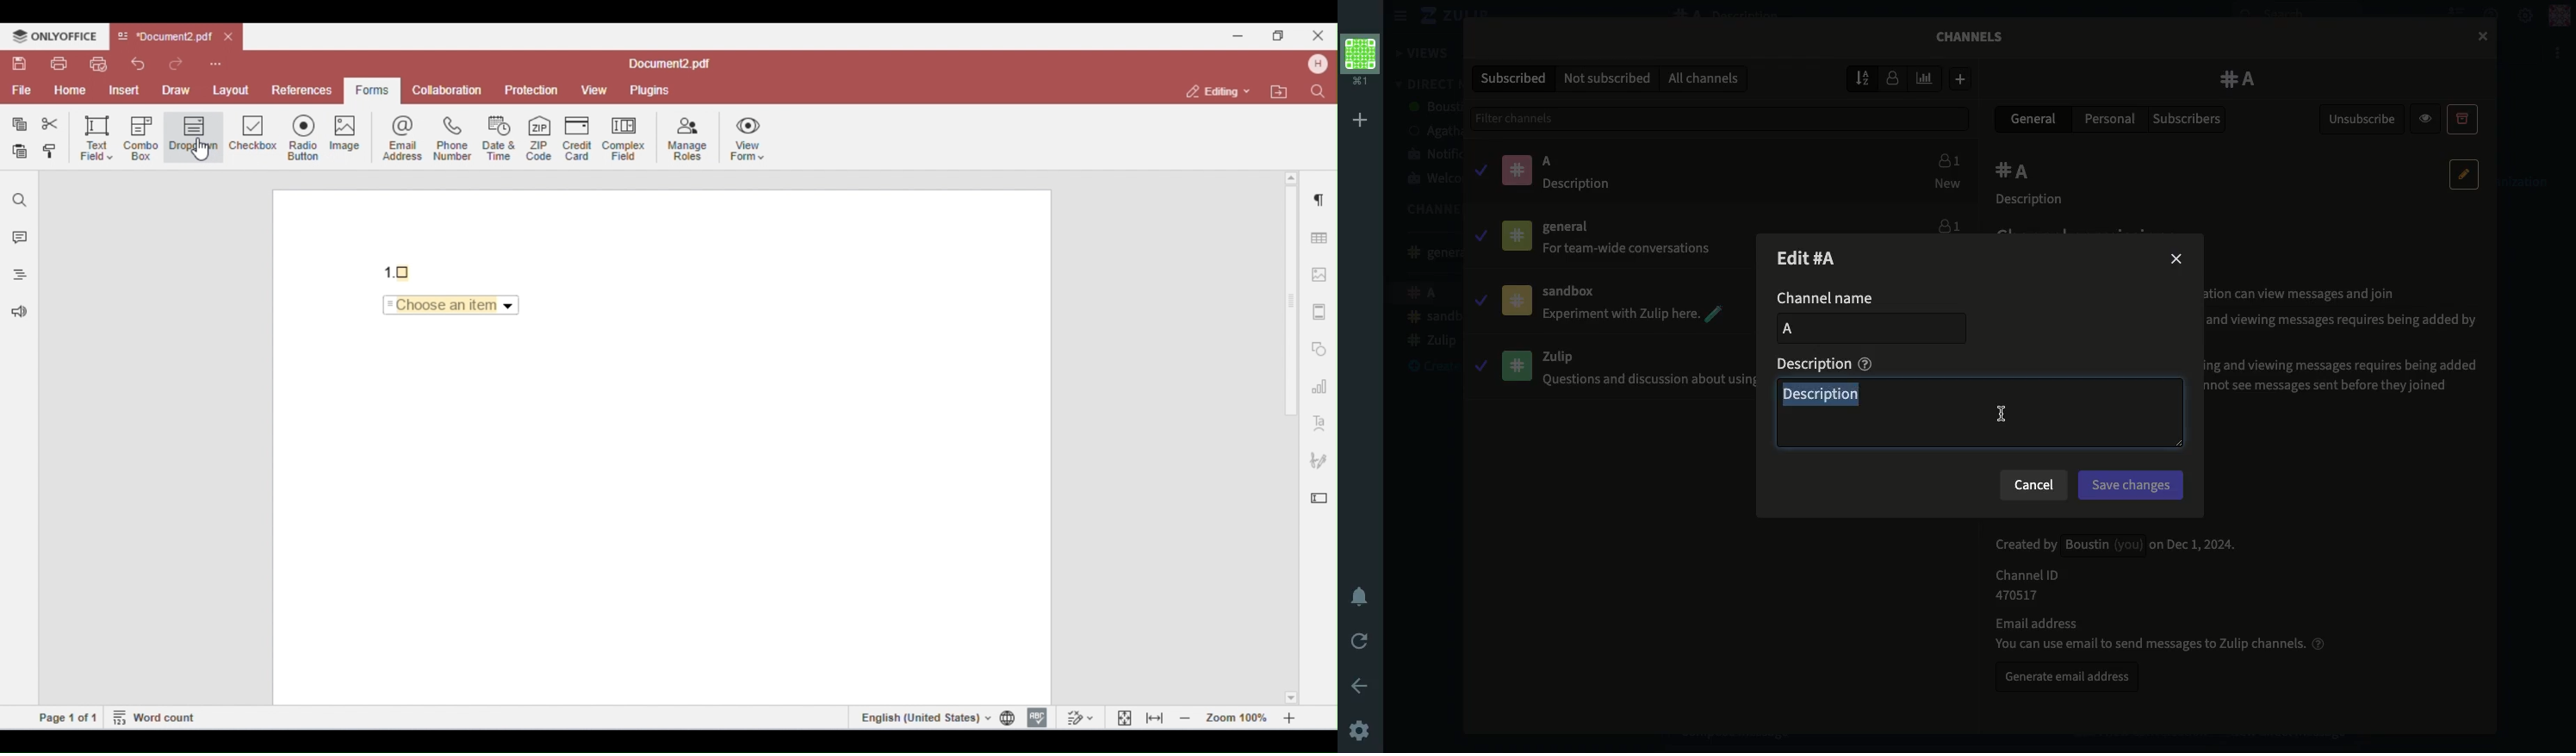  Describe the element at coordinates (1432, 318) in the screenshot. I see `Sandbox` at that location.